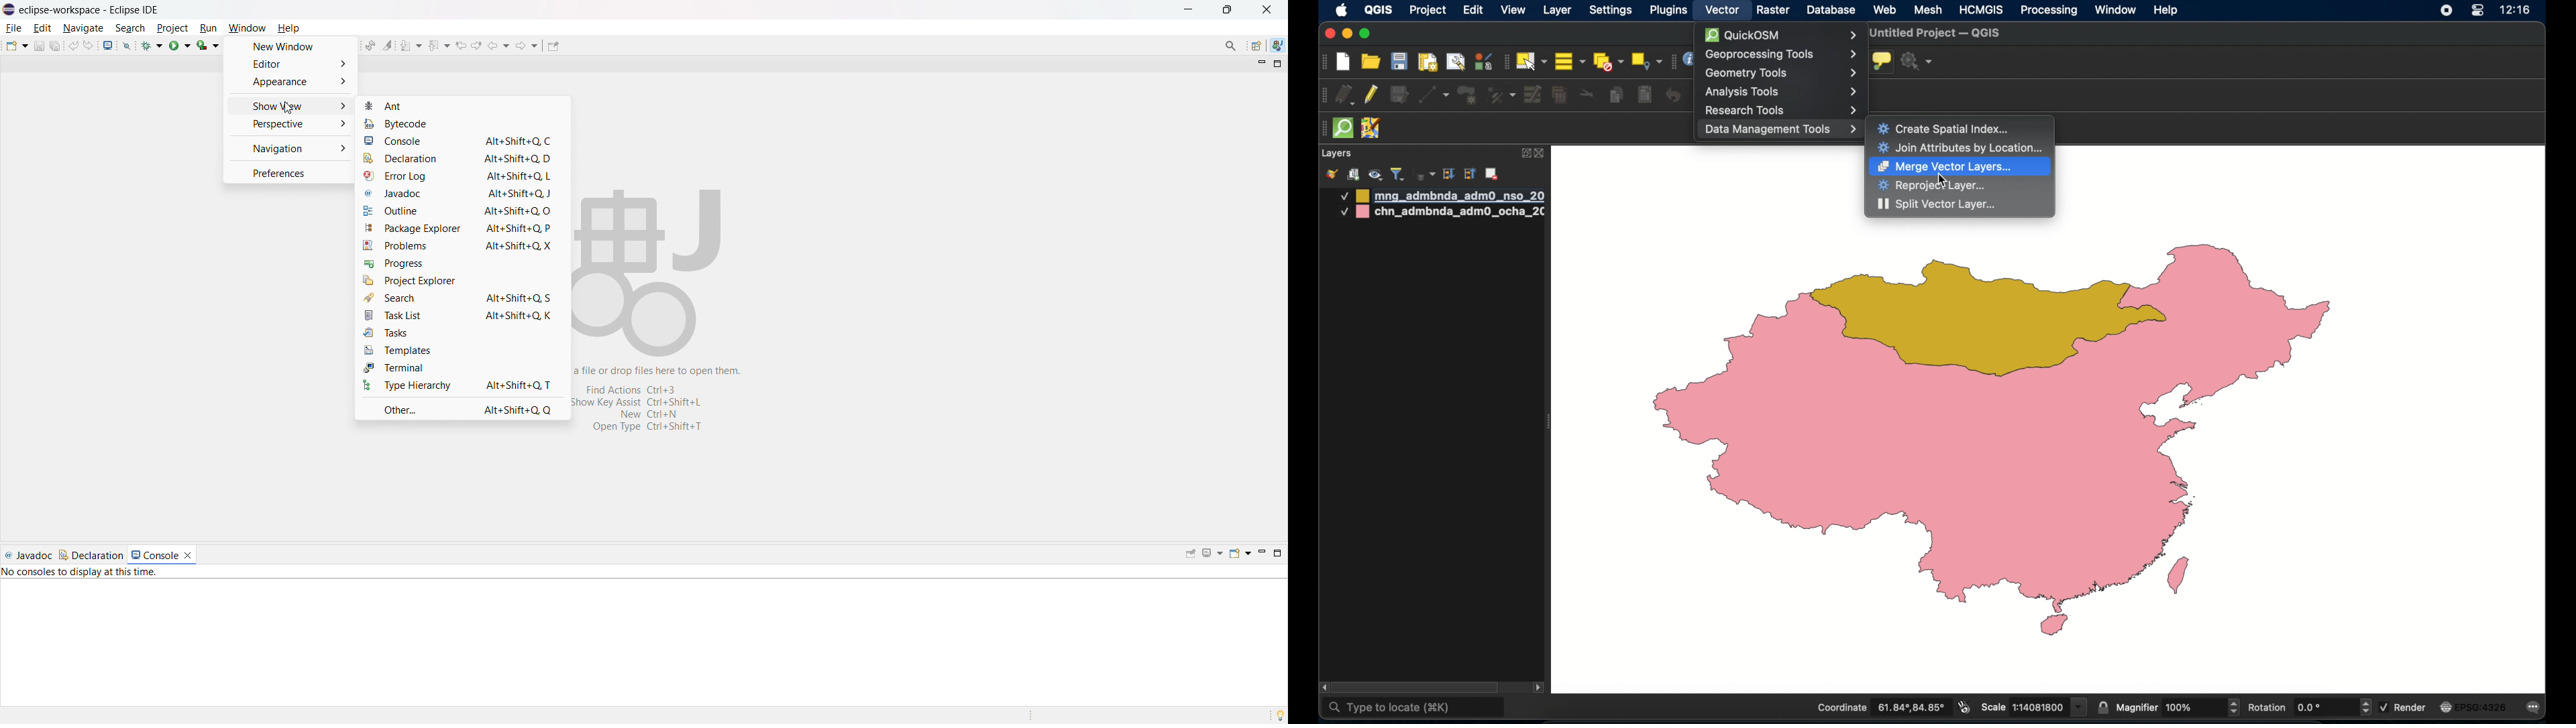 The height and width of the screenshot is (728, 2576). What do you see at coordinates (2102, 706) in the screenshot?
I see `lock scale` at bounding box center [2102, 706].